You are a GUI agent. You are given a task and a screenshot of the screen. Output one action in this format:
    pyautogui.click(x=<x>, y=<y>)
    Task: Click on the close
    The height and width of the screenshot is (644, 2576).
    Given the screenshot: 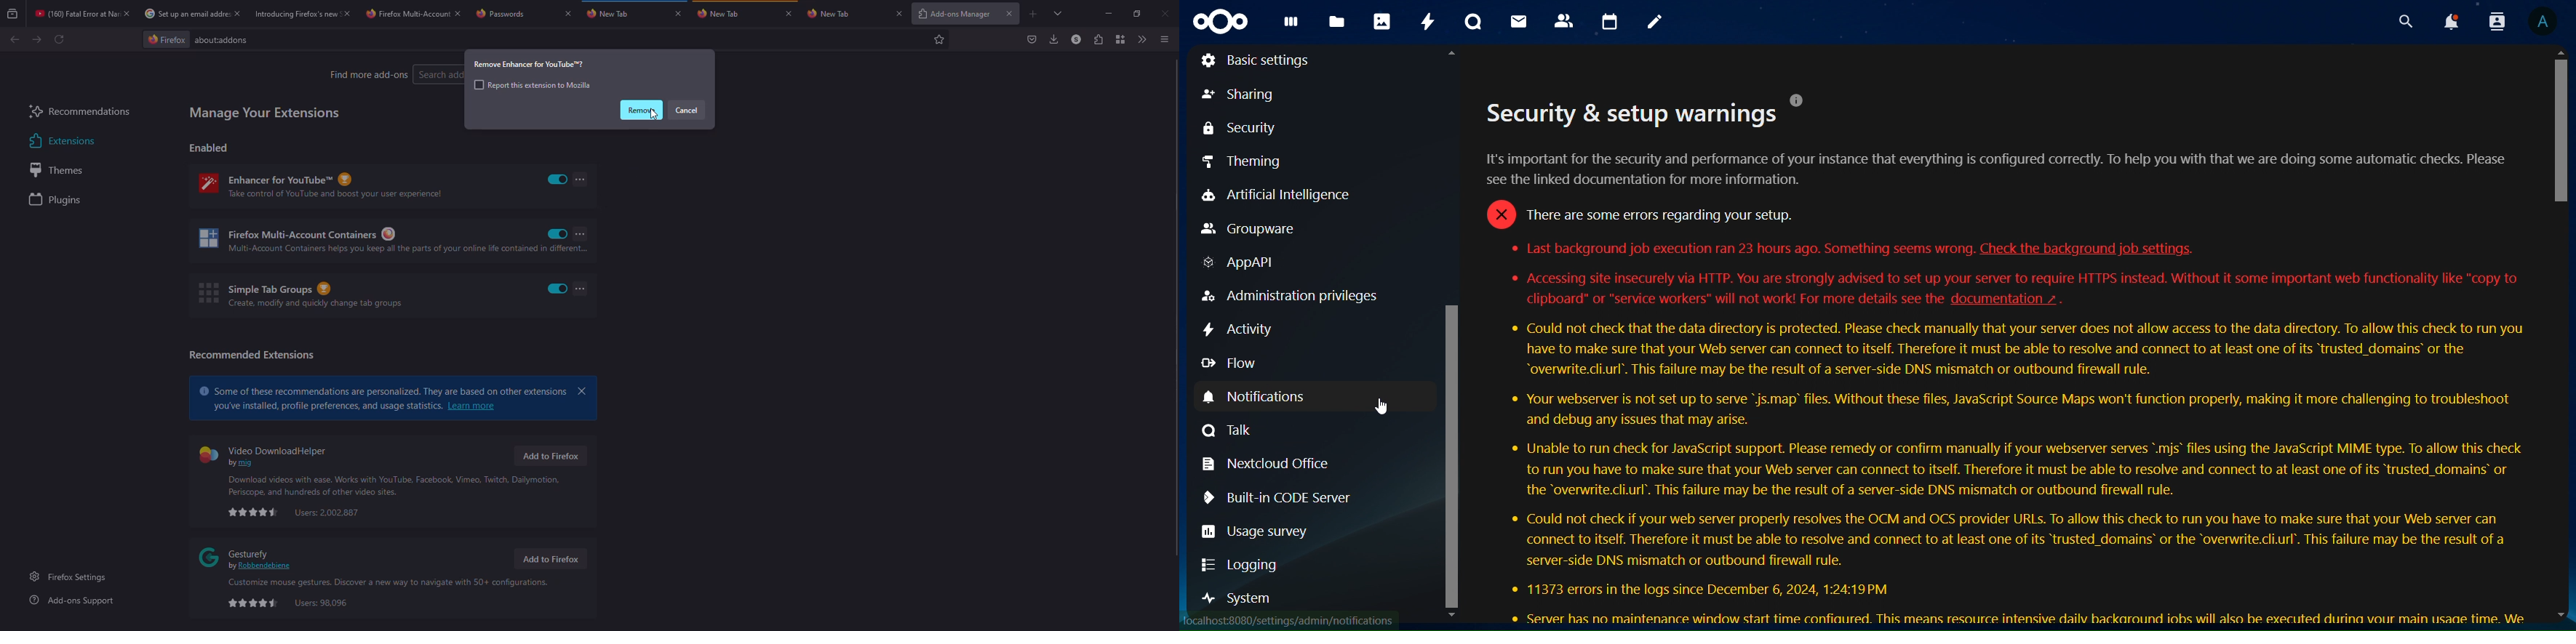 What is the action you would take?
    pyautogui.click(x=582, y=391)
    